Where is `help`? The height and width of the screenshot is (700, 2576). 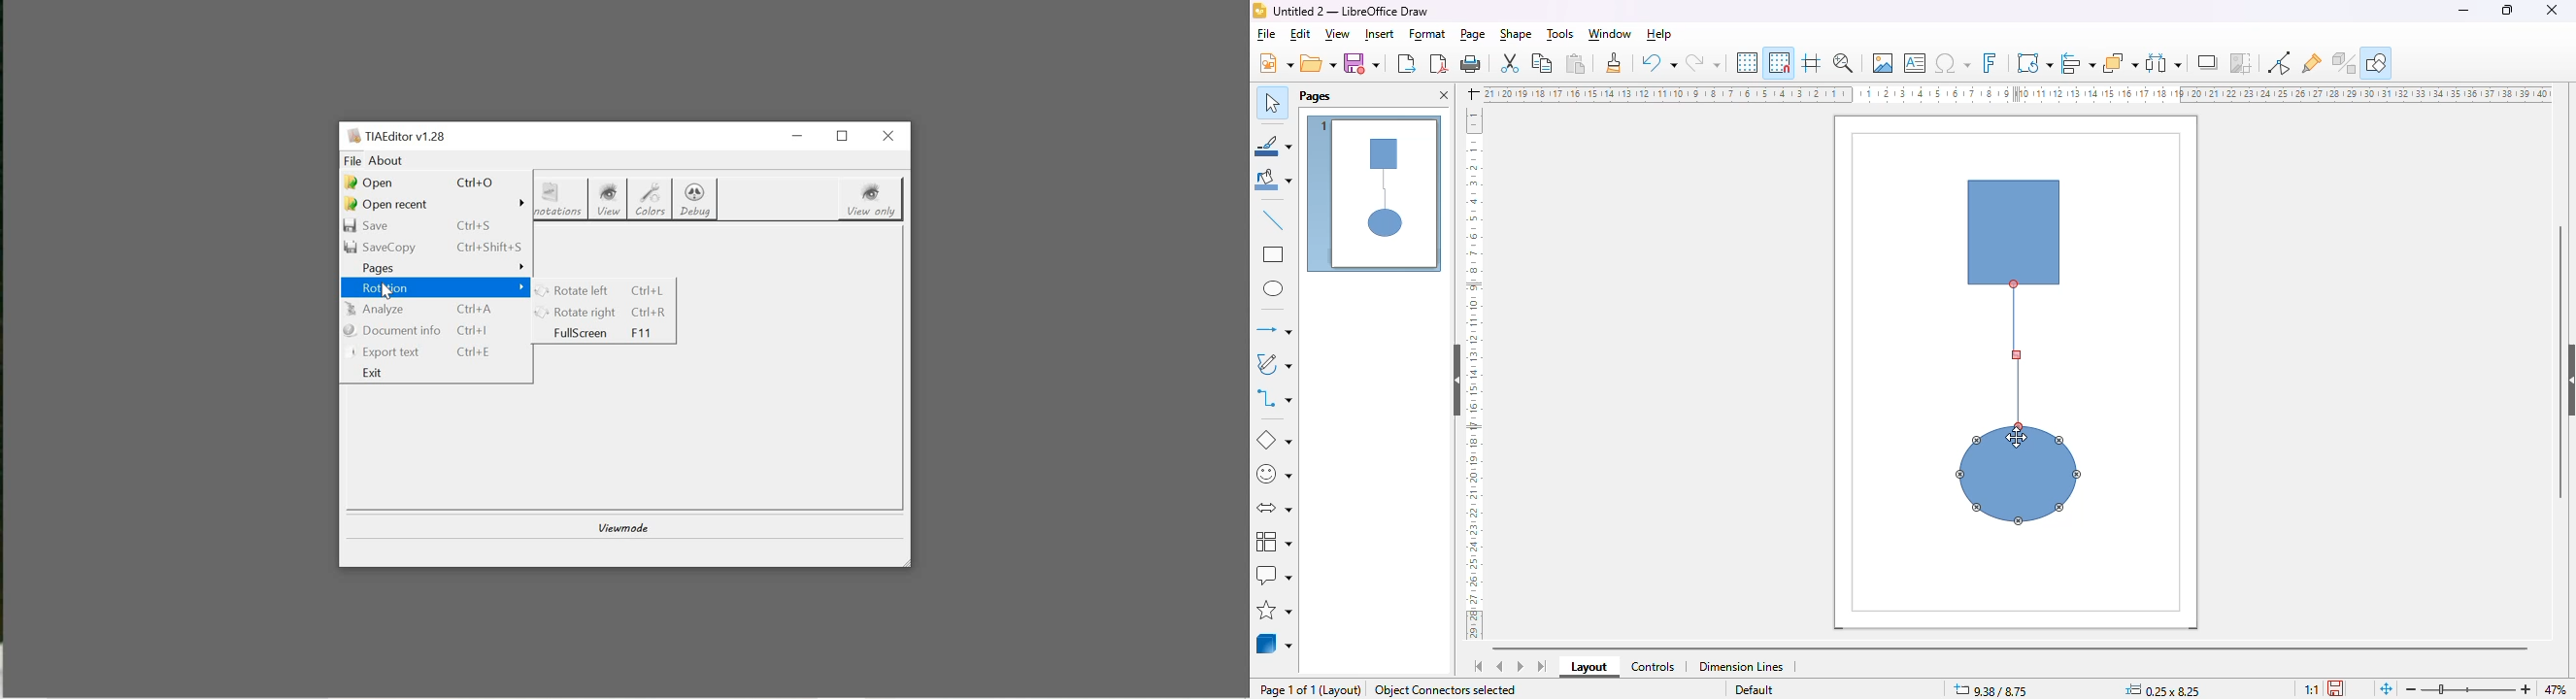 help is located at coordinates (1658, 34).